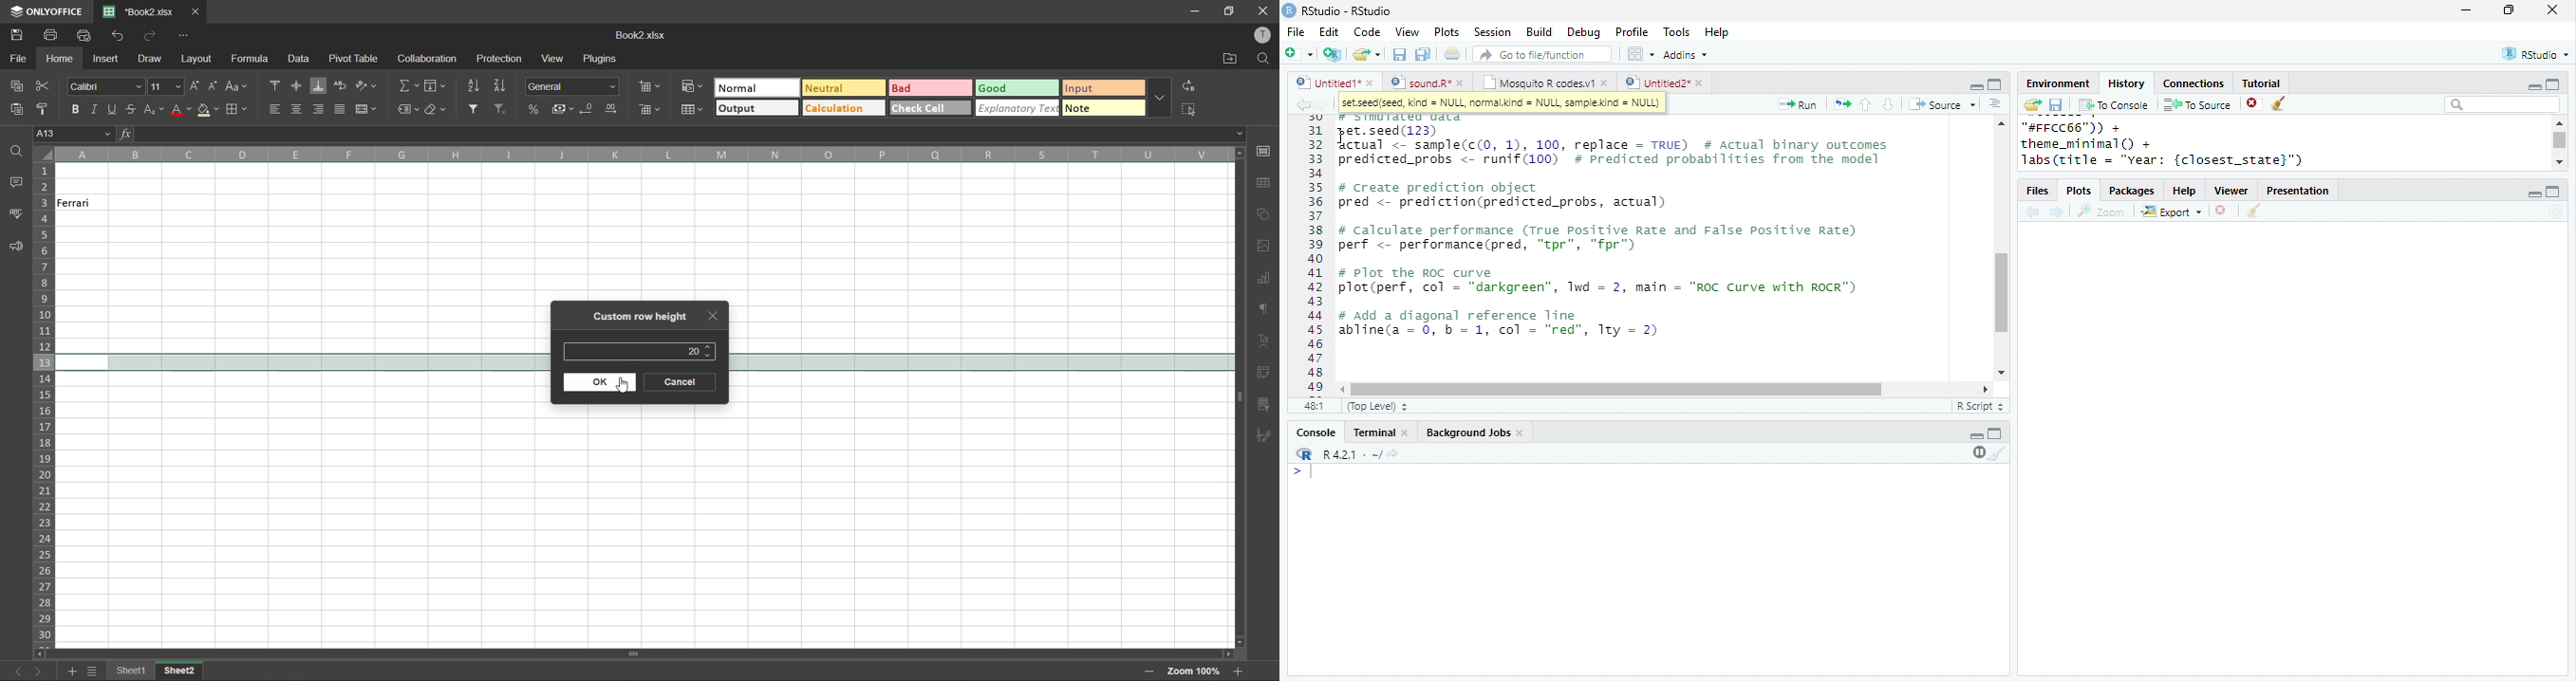 This screenshot has height=700, width=2576. I want to click on Drop-down , so click(1242, 133).